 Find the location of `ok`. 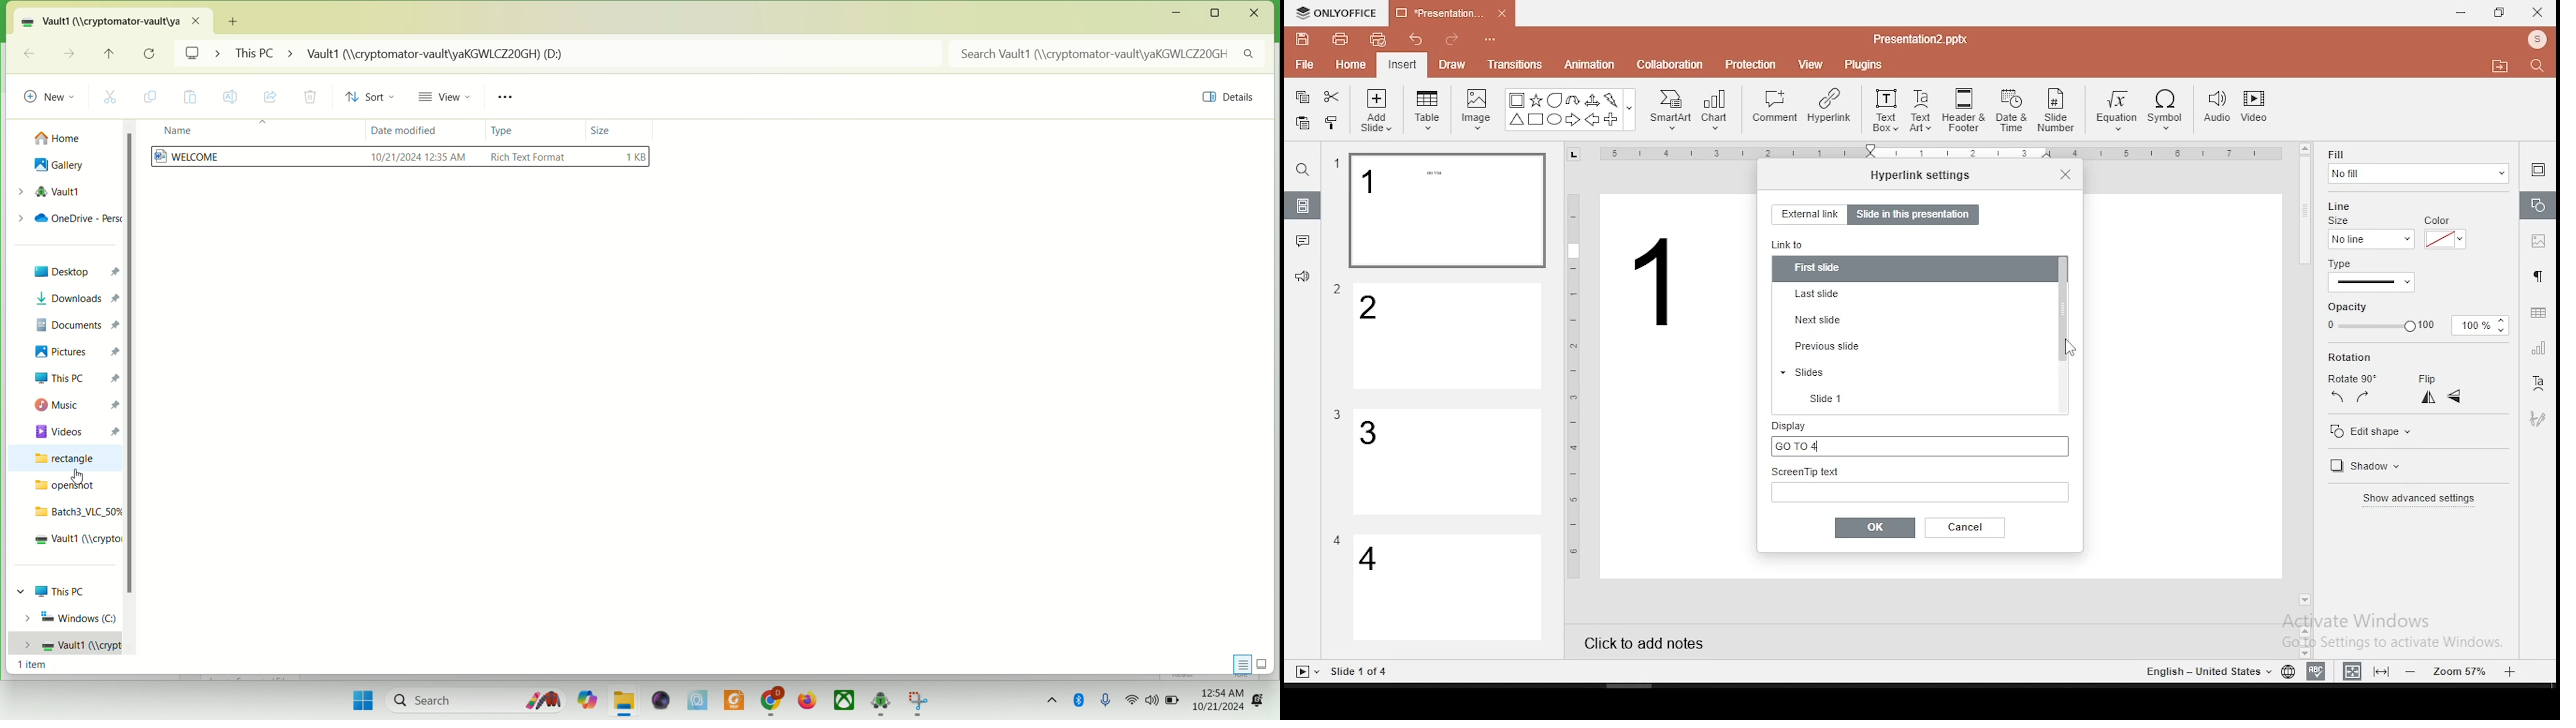

ok is located at coordinates (1875, 527).